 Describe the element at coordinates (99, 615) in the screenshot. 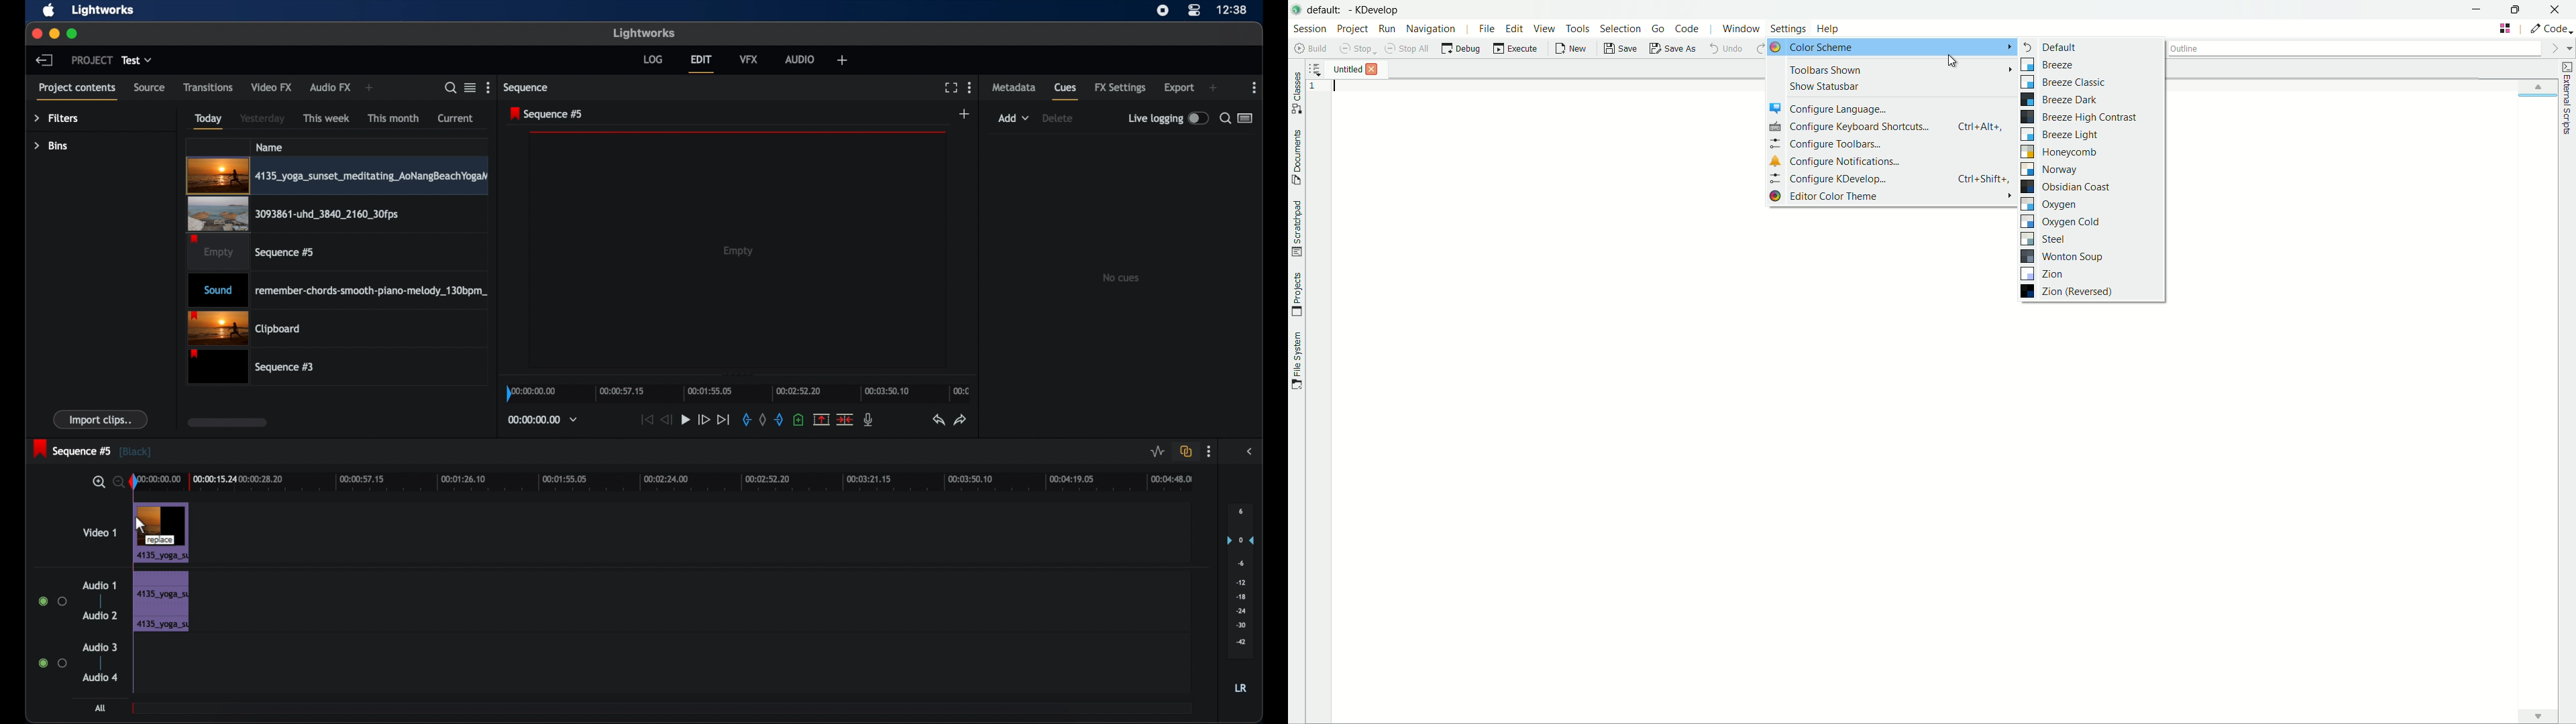

I see `audio 2` at that location.